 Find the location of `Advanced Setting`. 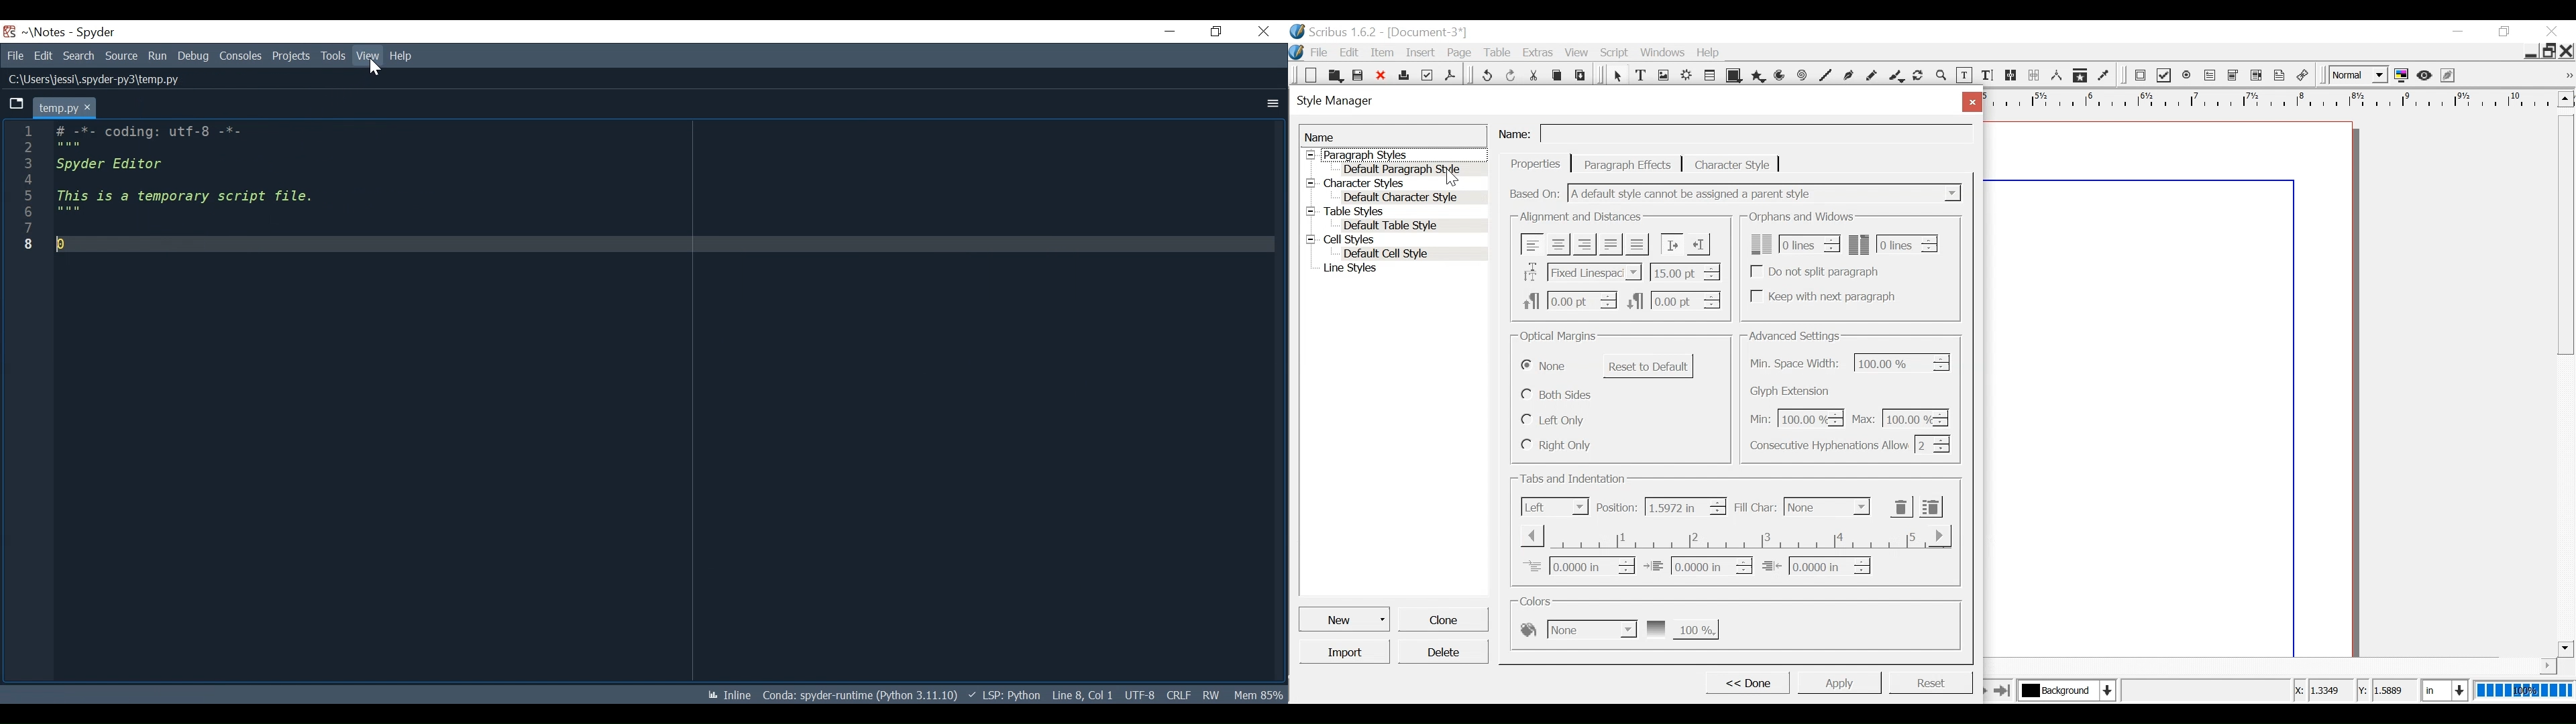

Advanced Setting is located at coordinates (1794, 336).